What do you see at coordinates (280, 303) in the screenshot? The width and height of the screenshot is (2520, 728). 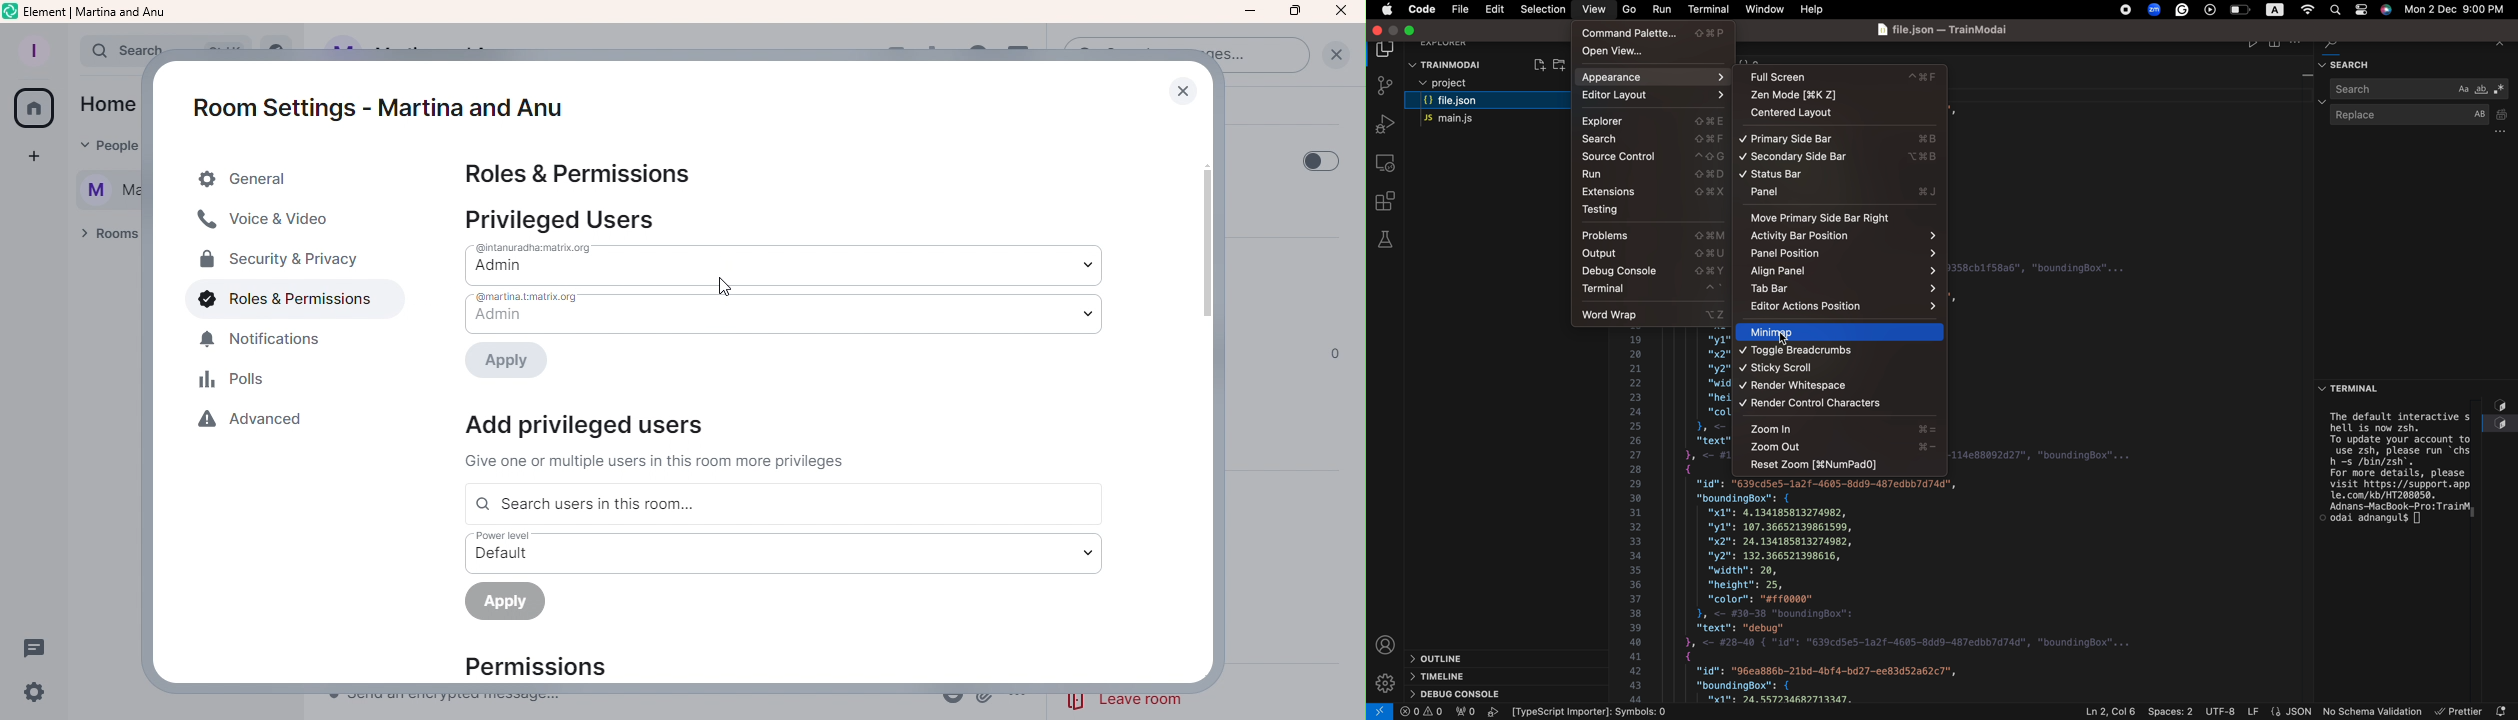 I see `Roles and permissions` at bounding box center [280, 303].